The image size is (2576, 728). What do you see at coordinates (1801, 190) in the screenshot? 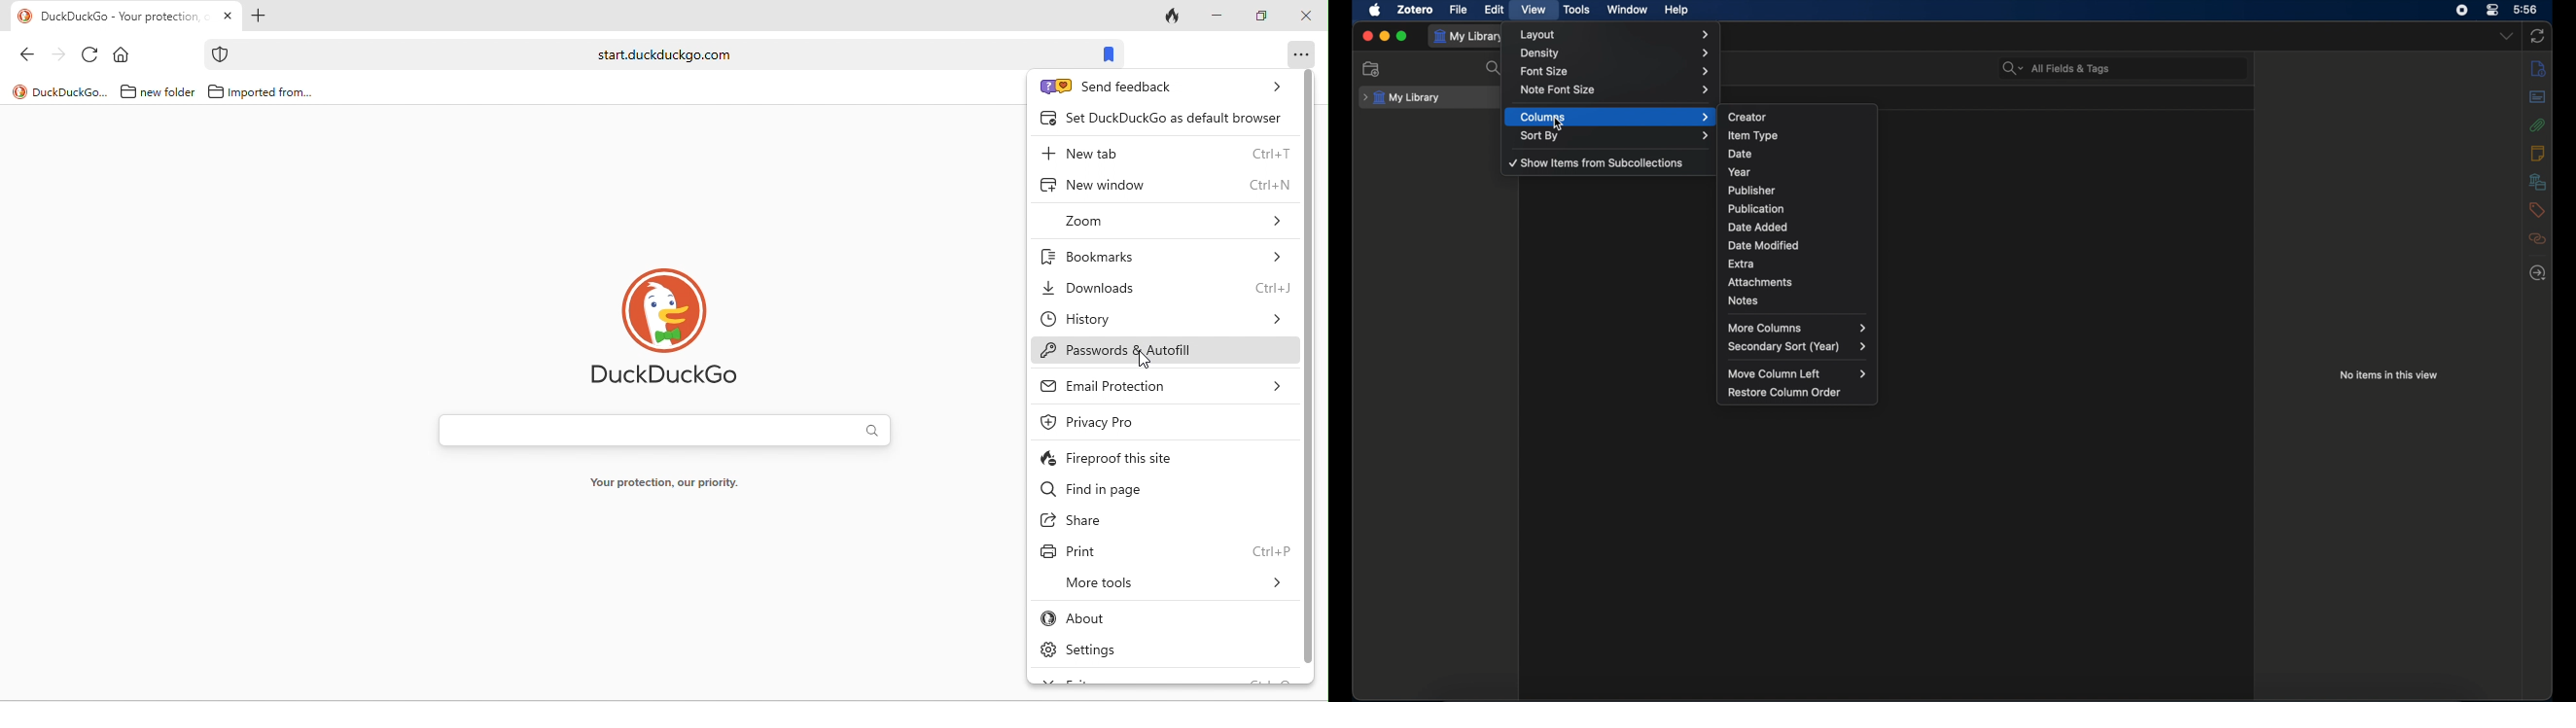
I see `publisher` at bounding box center [1801, 190].